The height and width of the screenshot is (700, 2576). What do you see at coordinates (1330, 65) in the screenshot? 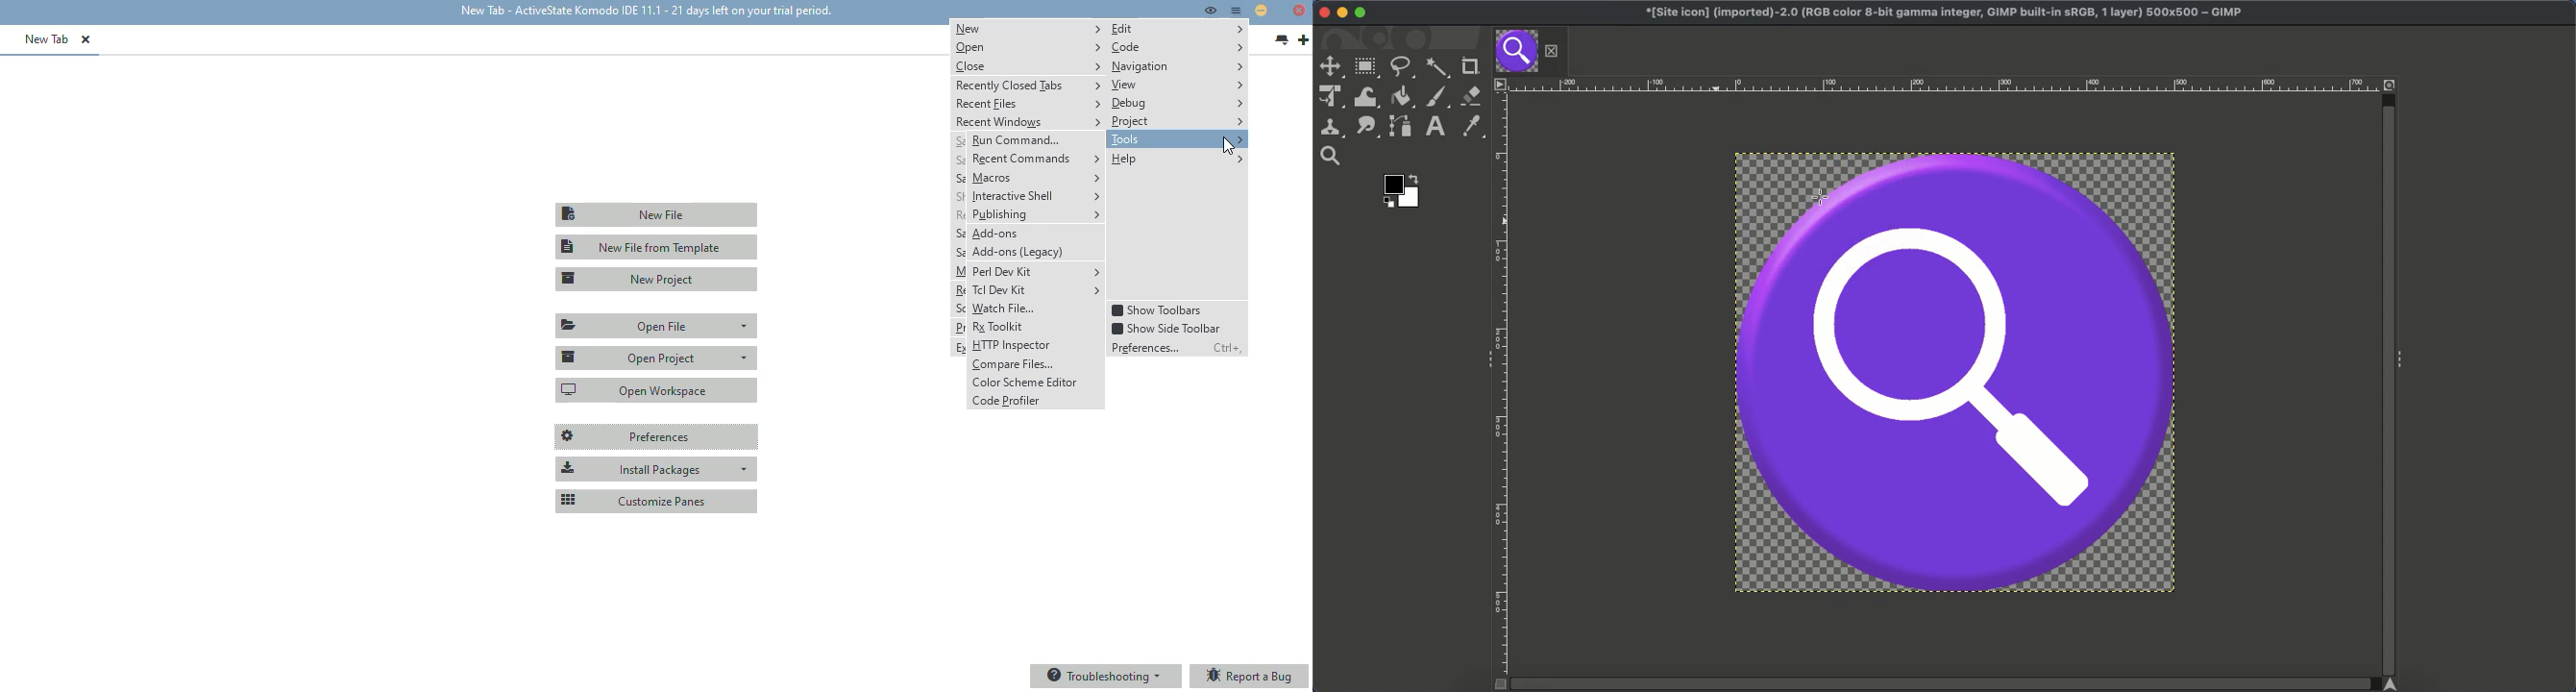
I see `Move tool` at bounding box center [1330, 65].